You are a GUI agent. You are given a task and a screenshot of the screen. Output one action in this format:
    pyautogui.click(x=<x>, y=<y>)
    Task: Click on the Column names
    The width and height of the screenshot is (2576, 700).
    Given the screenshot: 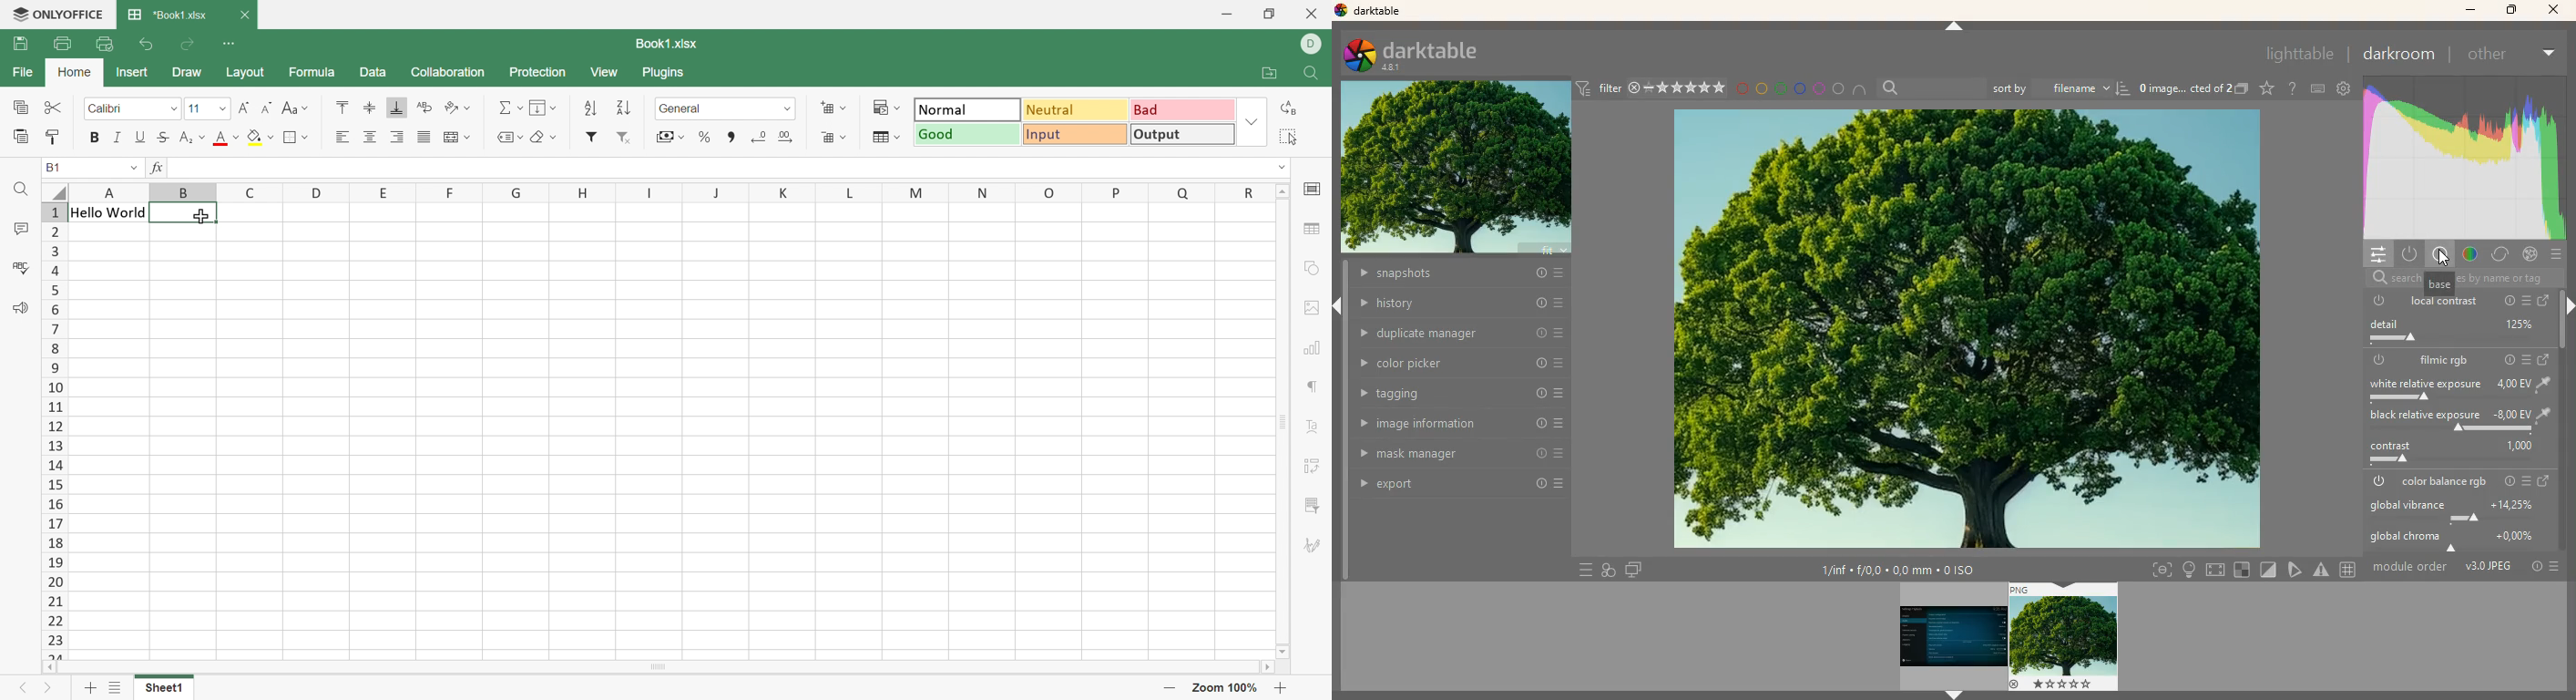 What is the action you would take?
    pyautogui.click(x=665, y=192)
    